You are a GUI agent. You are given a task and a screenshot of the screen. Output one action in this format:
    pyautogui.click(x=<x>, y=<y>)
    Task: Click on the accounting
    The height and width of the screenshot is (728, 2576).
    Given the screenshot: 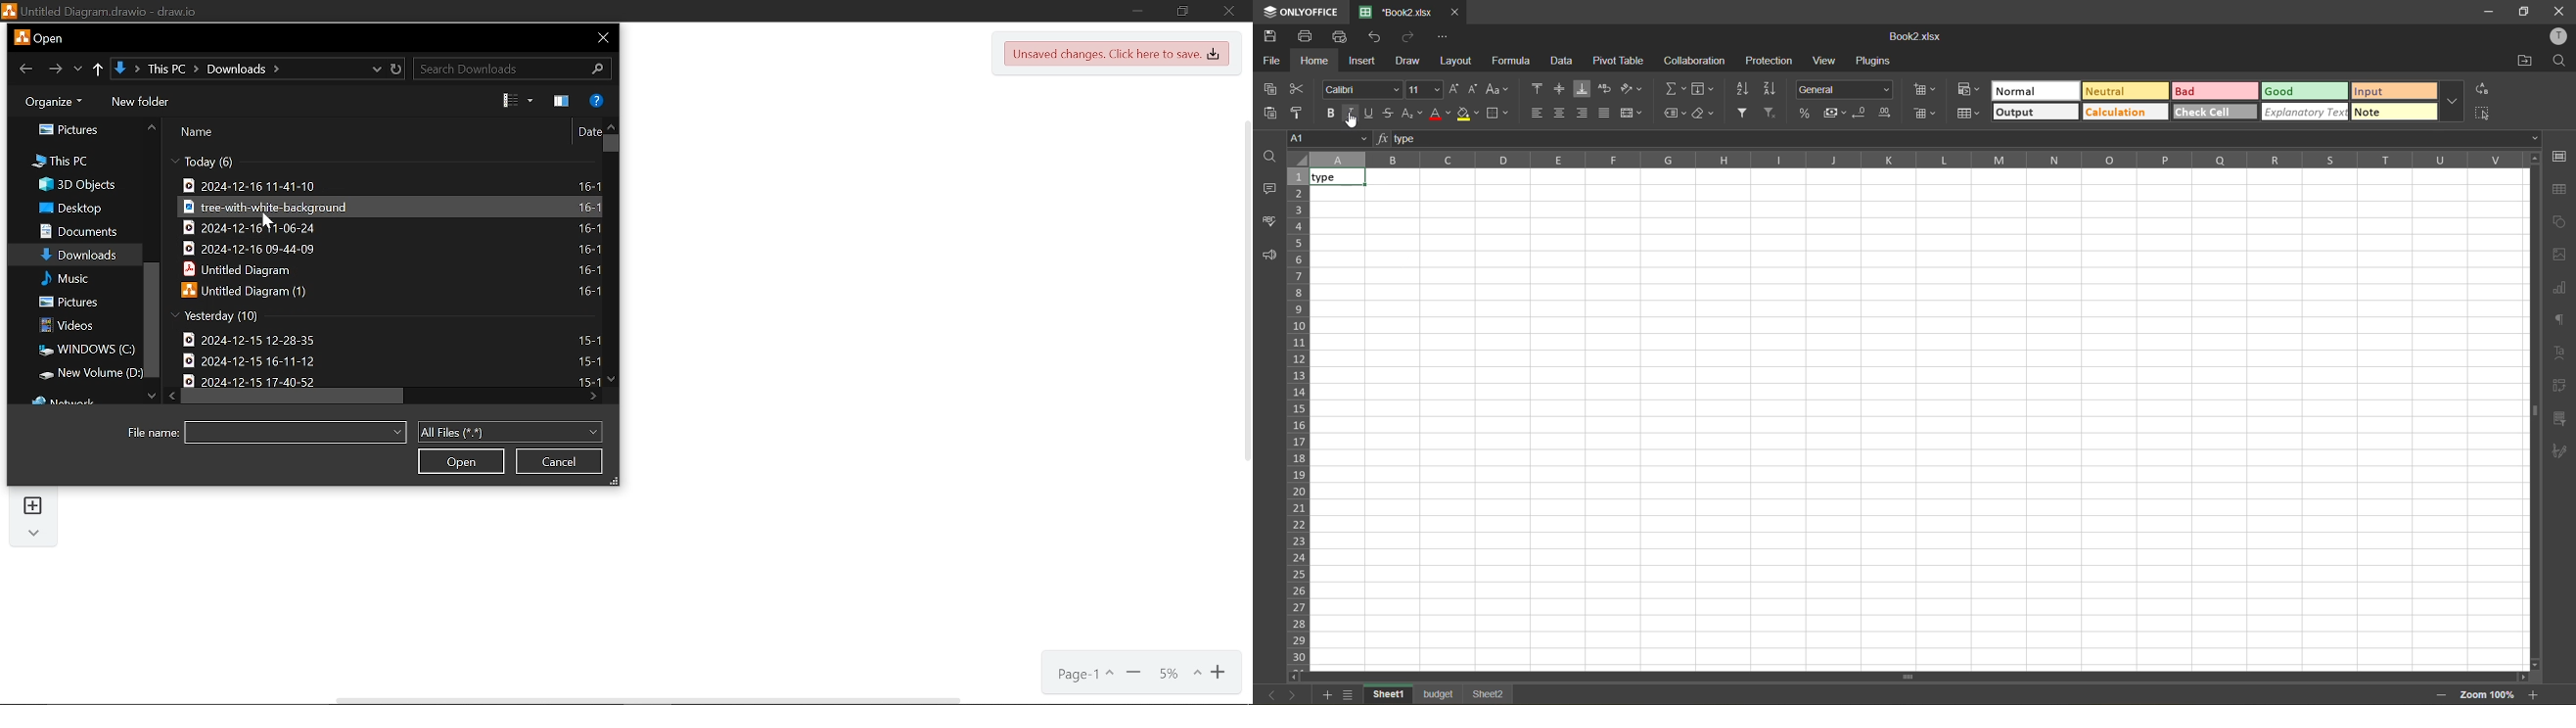 What is the action you would take?
    pyautogui.click(x=1835, y=113)
    